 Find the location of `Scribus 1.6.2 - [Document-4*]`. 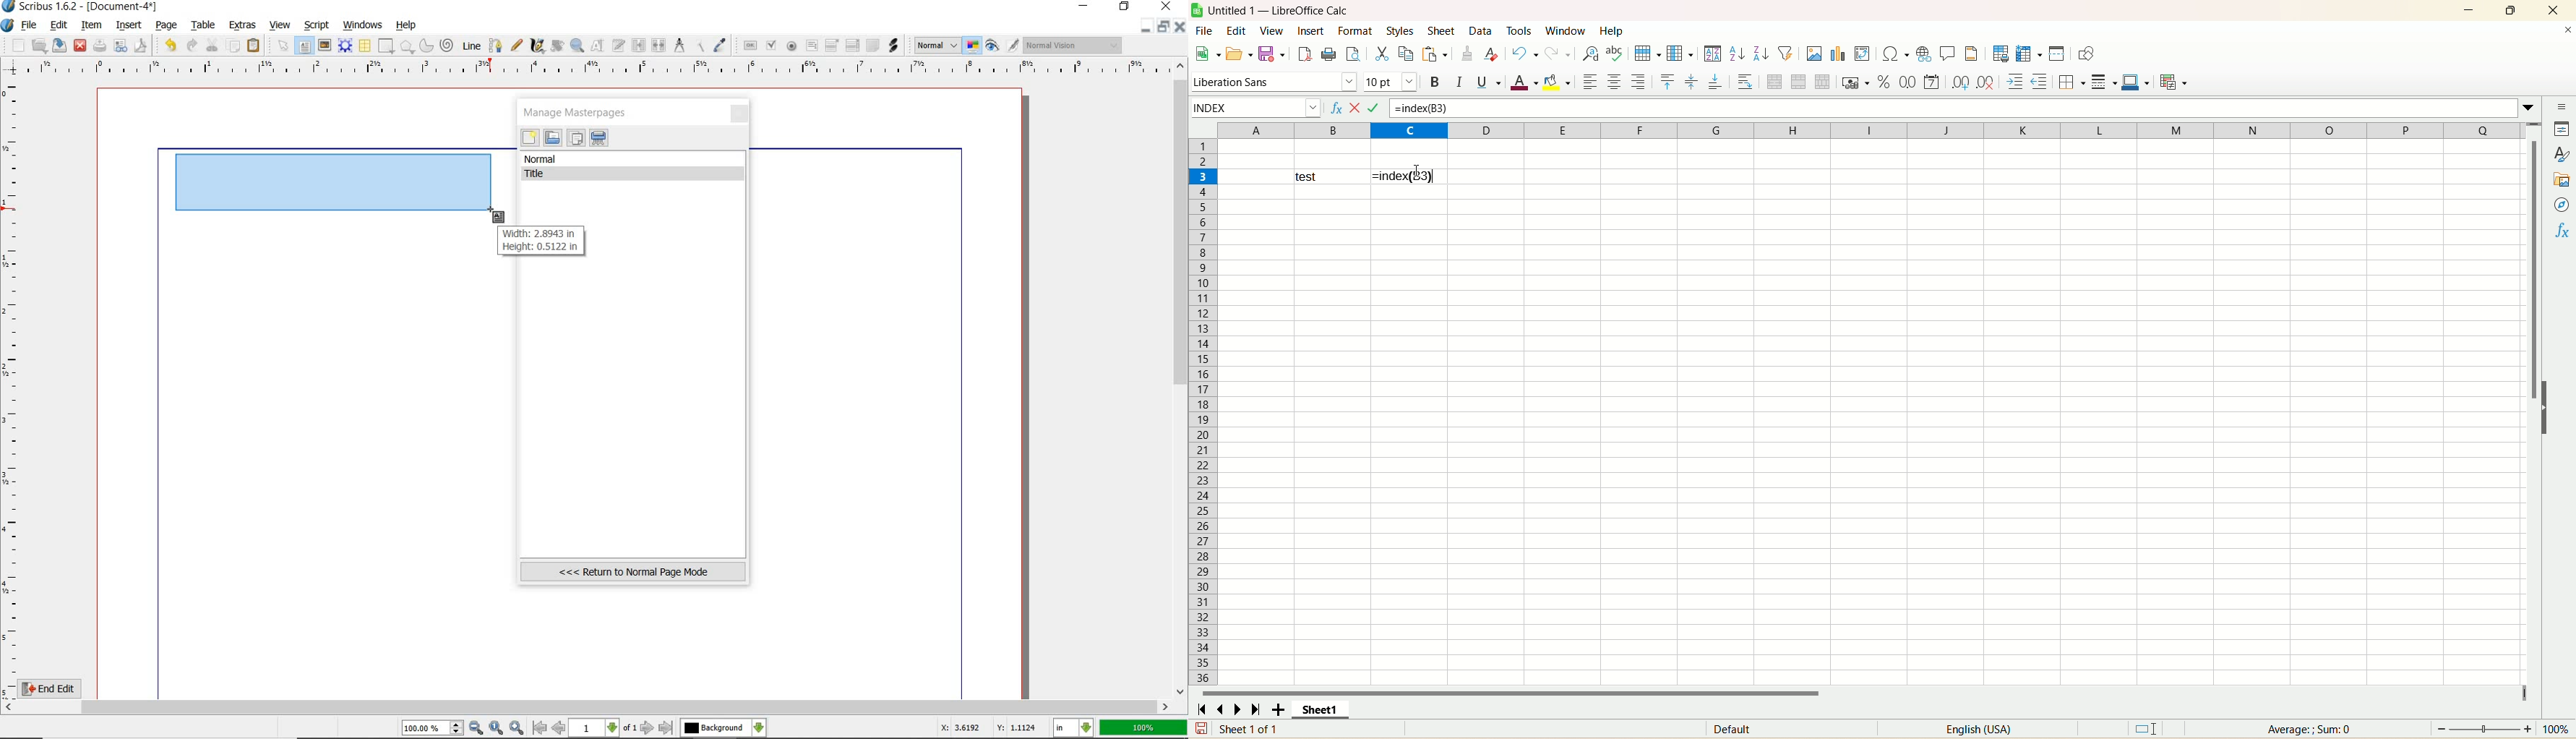

Scribus 1.6.2 - [Document-4*] is located at coordinates (81, 7).